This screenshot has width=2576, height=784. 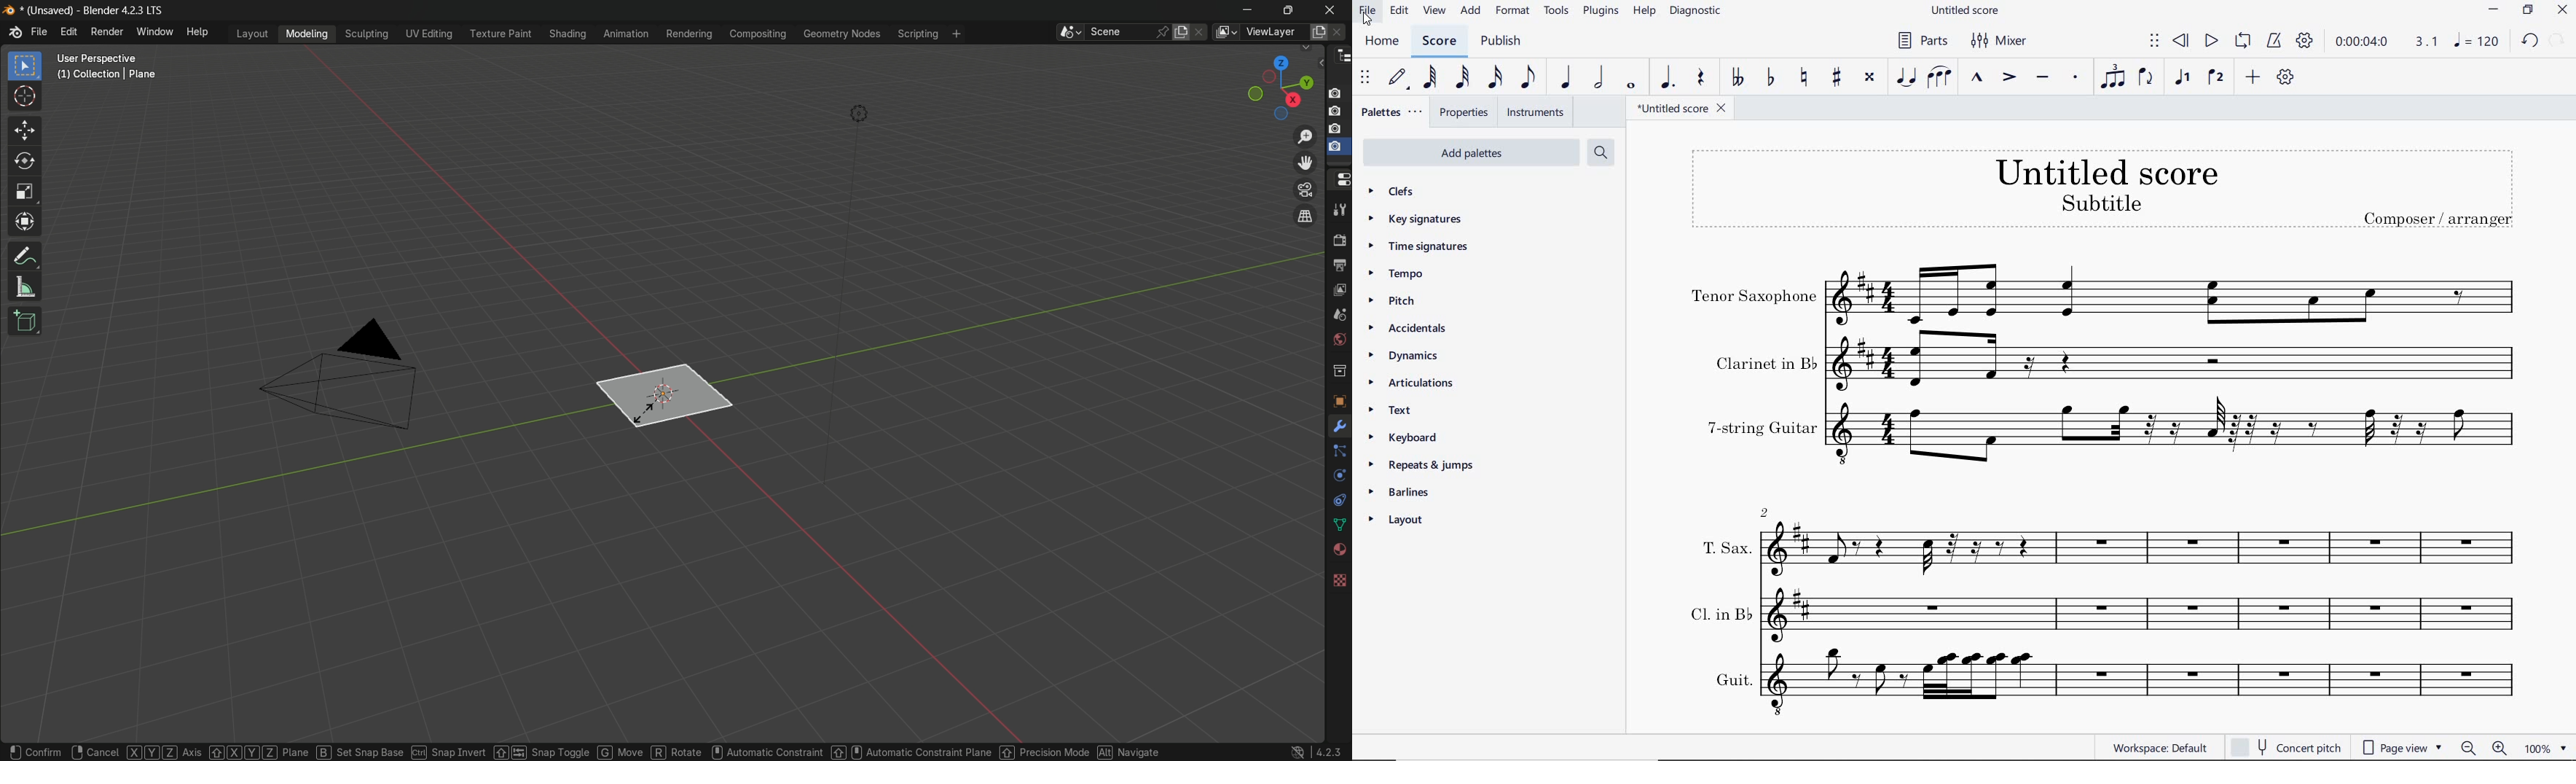 I want to click on constraints, so click(x=1339, y=500).